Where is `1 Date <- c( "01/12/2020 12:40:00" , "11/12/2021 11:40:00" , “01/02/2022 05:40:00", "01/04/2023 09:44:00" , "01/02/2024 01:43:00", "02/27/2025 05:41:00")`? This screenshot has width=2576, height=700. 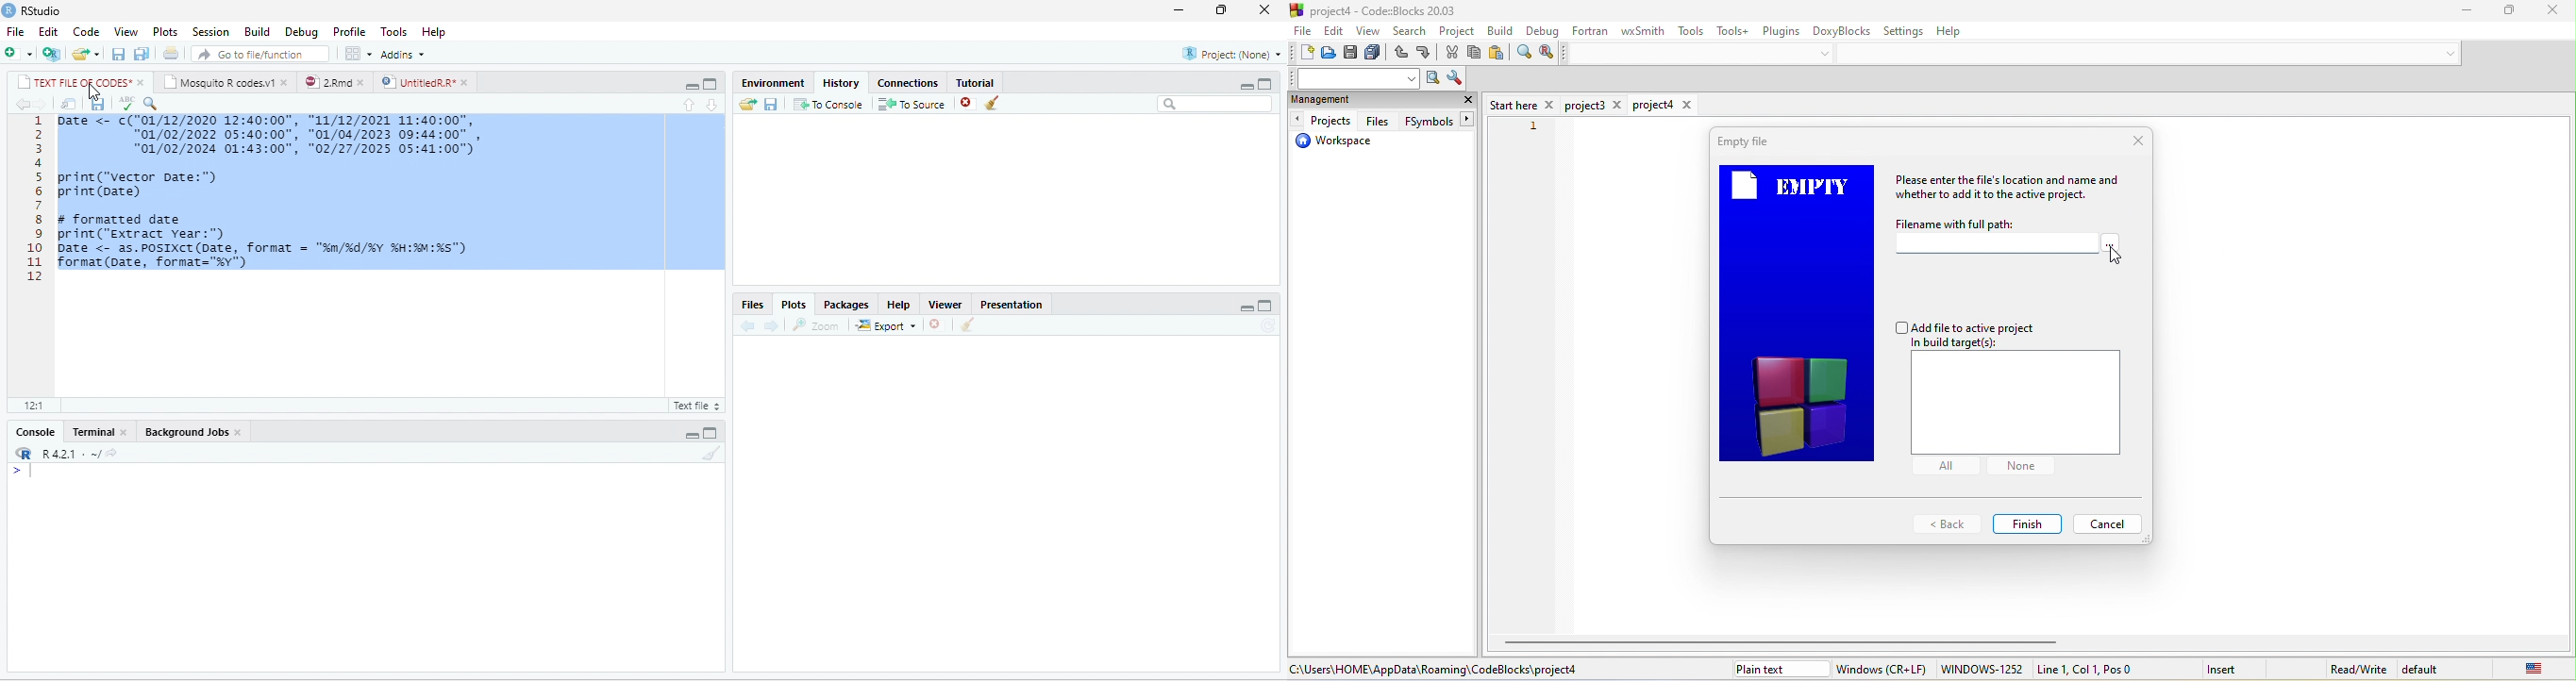 1 Date <- c( "01/12/2020 12:40:00" , "11/12/2021 11:40:00" , “01/02/2022 05:40:00", "01/04/2023 09:44:00" , "01/02/2024 01:43:00", "02/27/2025 05:41:00") is located at coordinates (274, 135).